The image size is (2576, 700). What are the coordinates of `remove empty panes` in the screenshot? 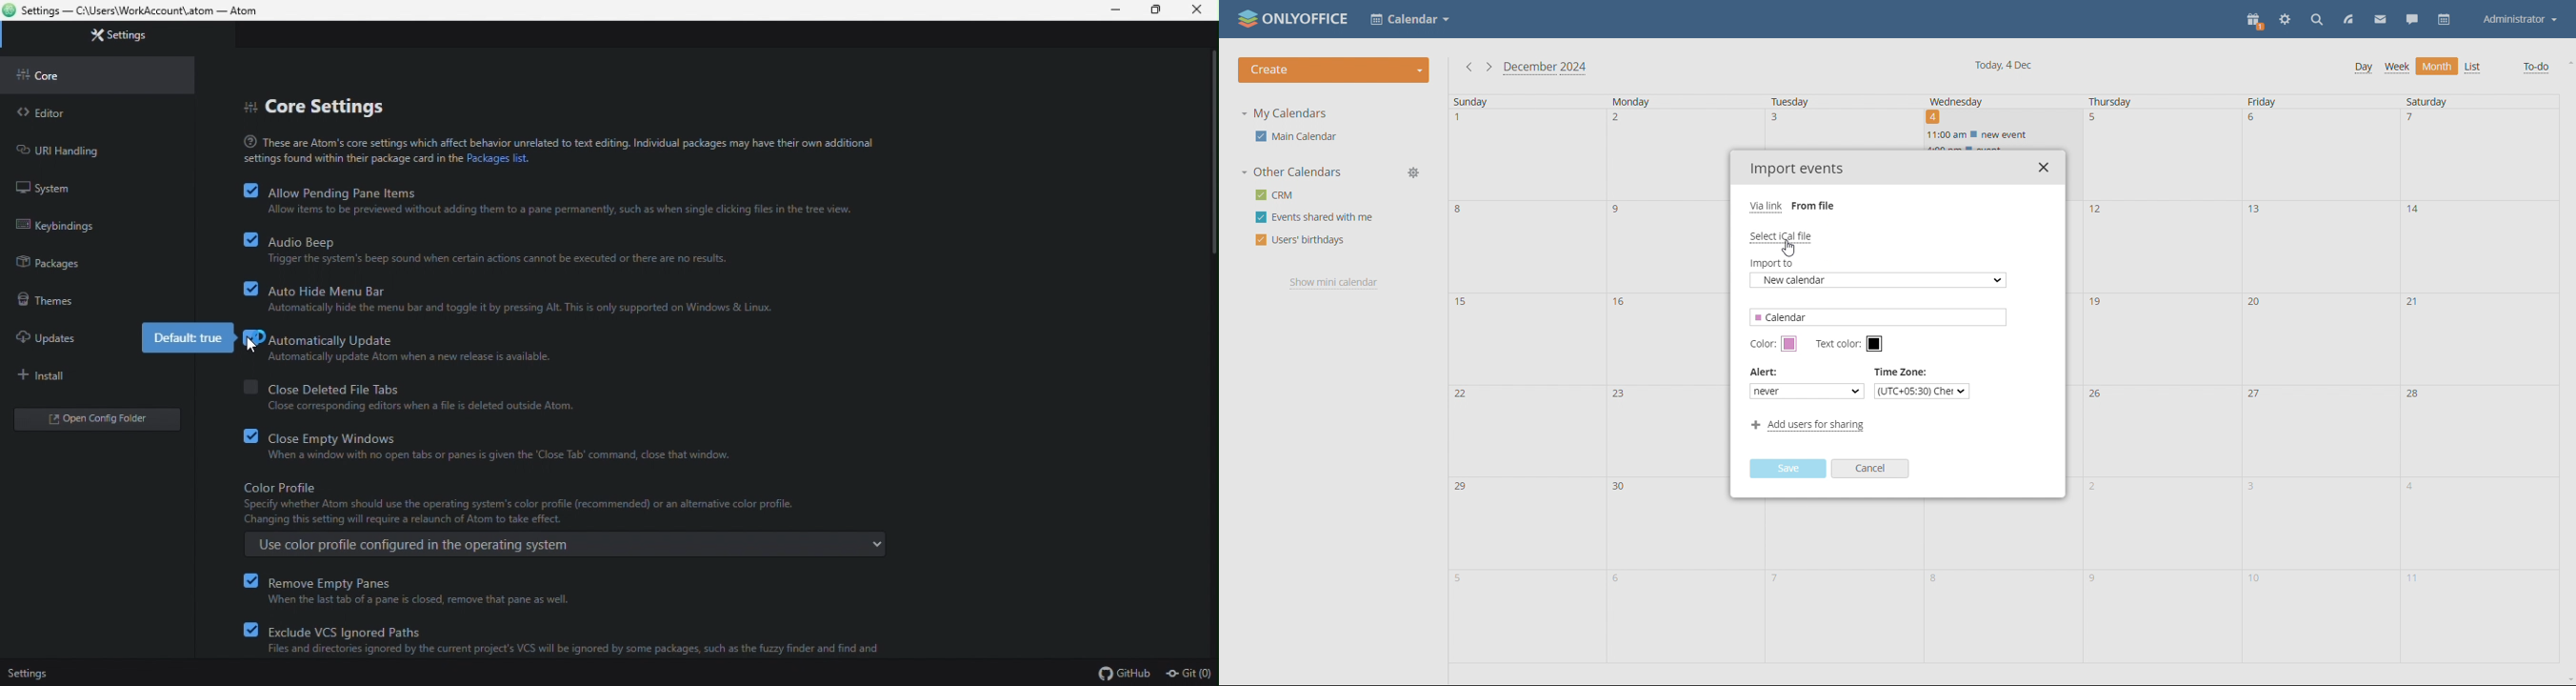 It's located at (410, 591).